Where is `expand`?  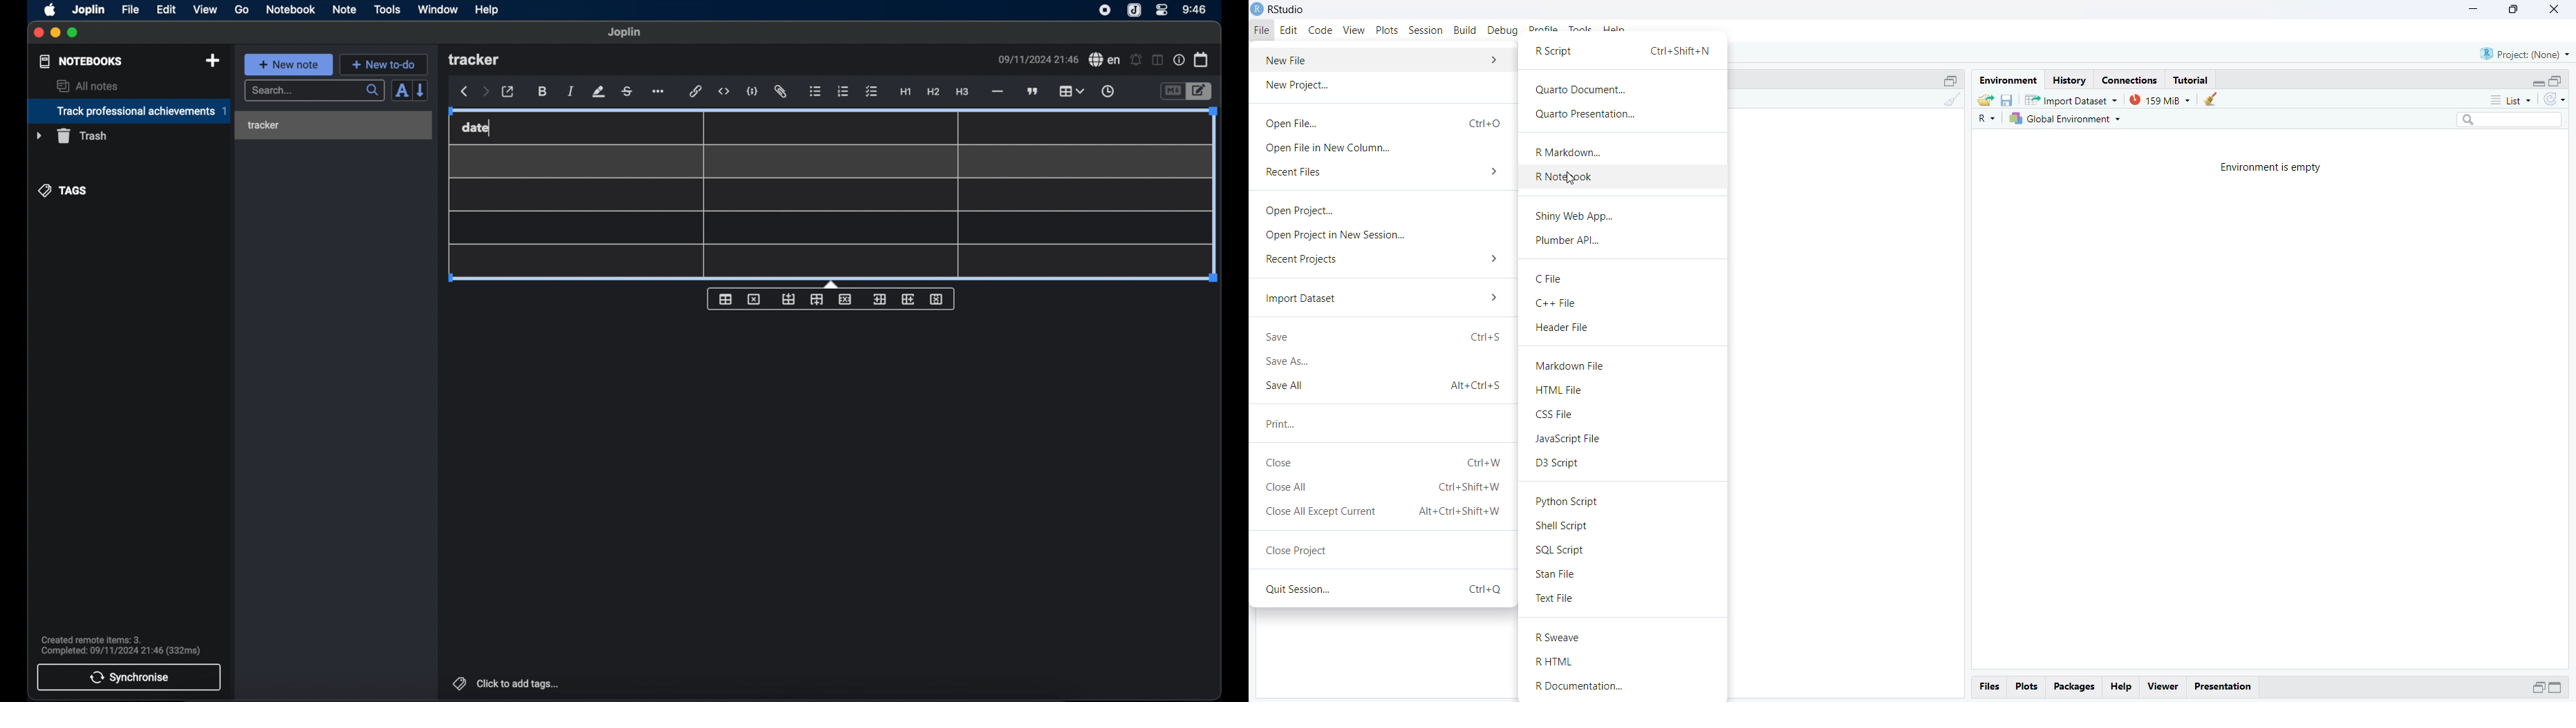
expand is located at coordinates (2538, 83).